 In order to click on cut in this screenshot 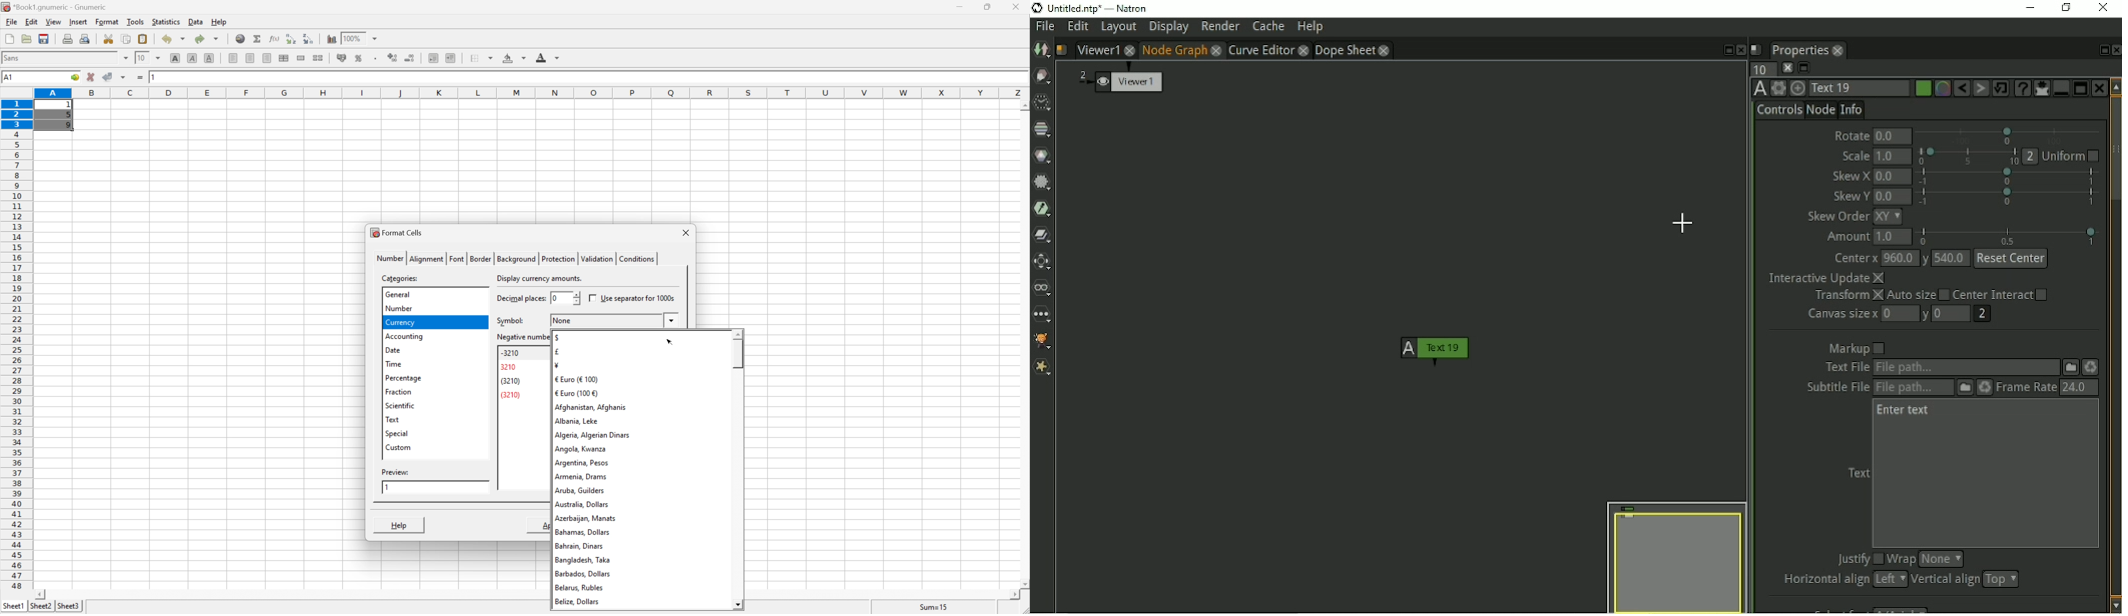, I will do `click(108, 38)`.